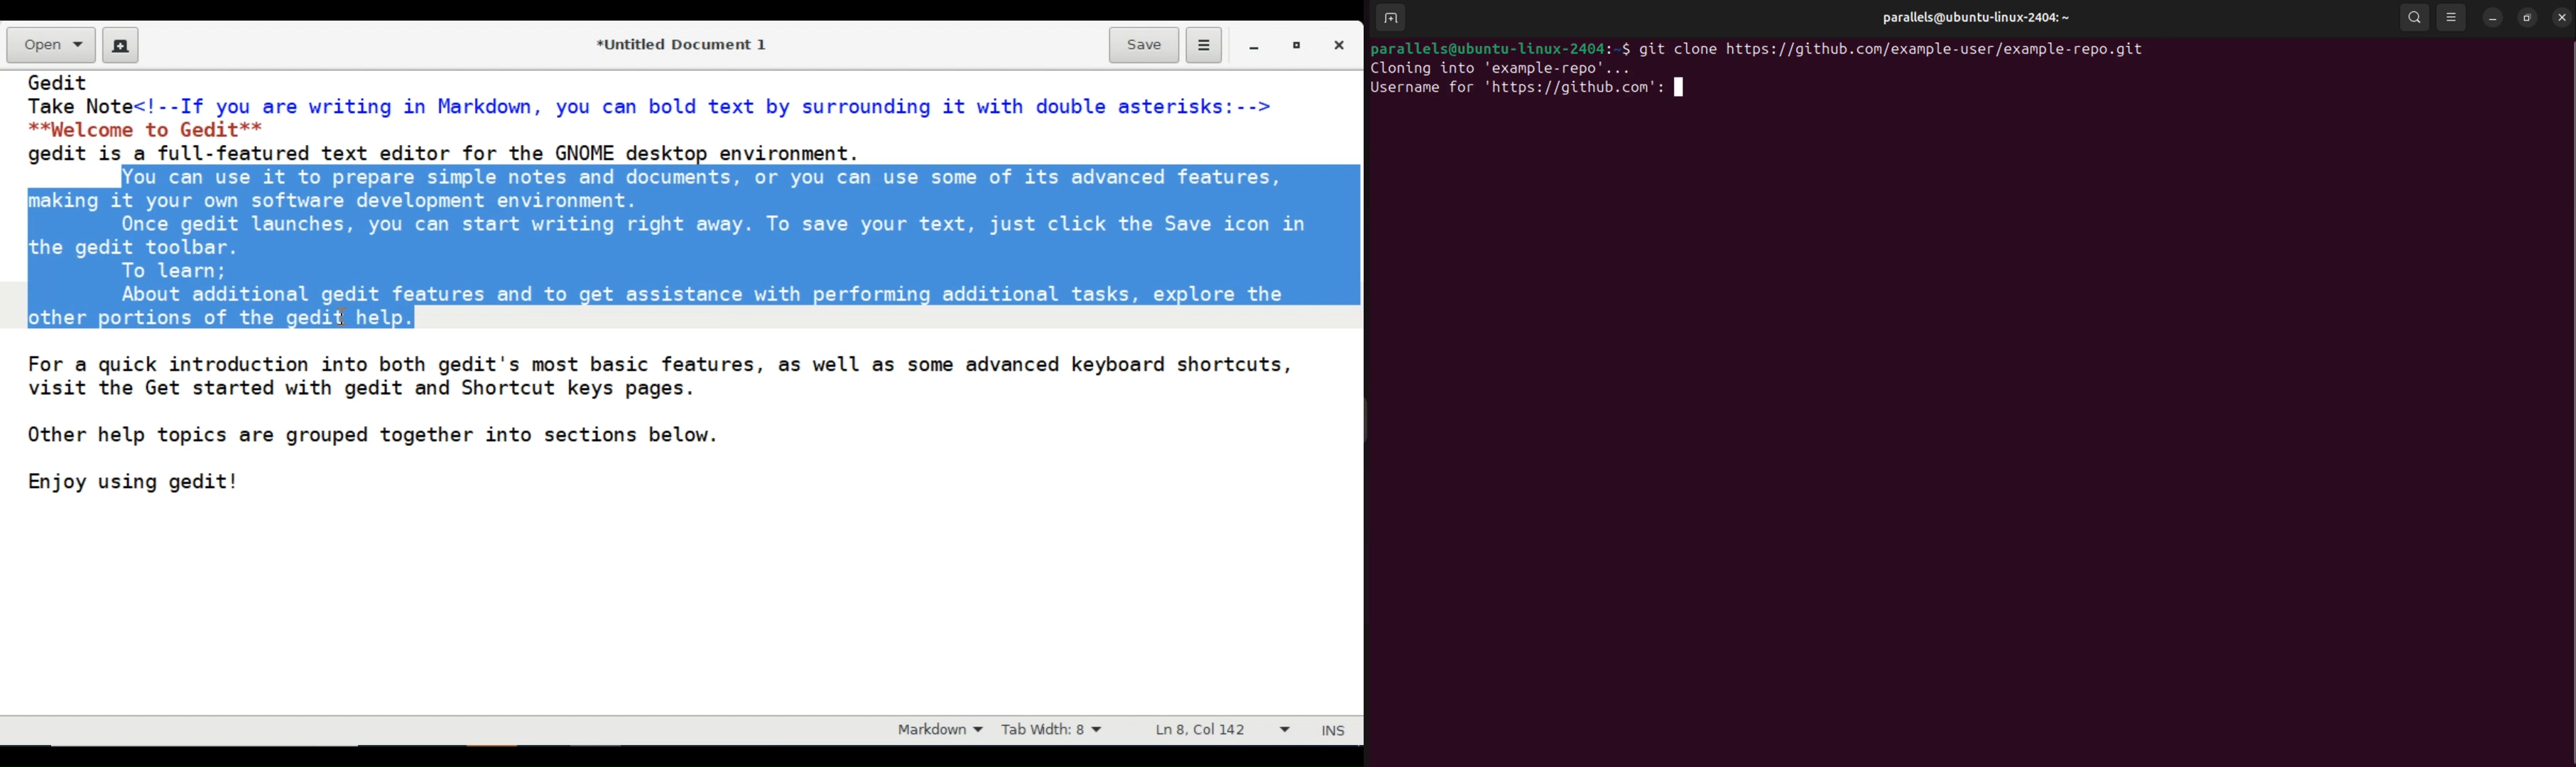 The height and width of the screenshot is (784, 2576). What do you see at coordinates (1342, 45) in the screenshot?
I see `Close` at bounding box center [1342, 45].